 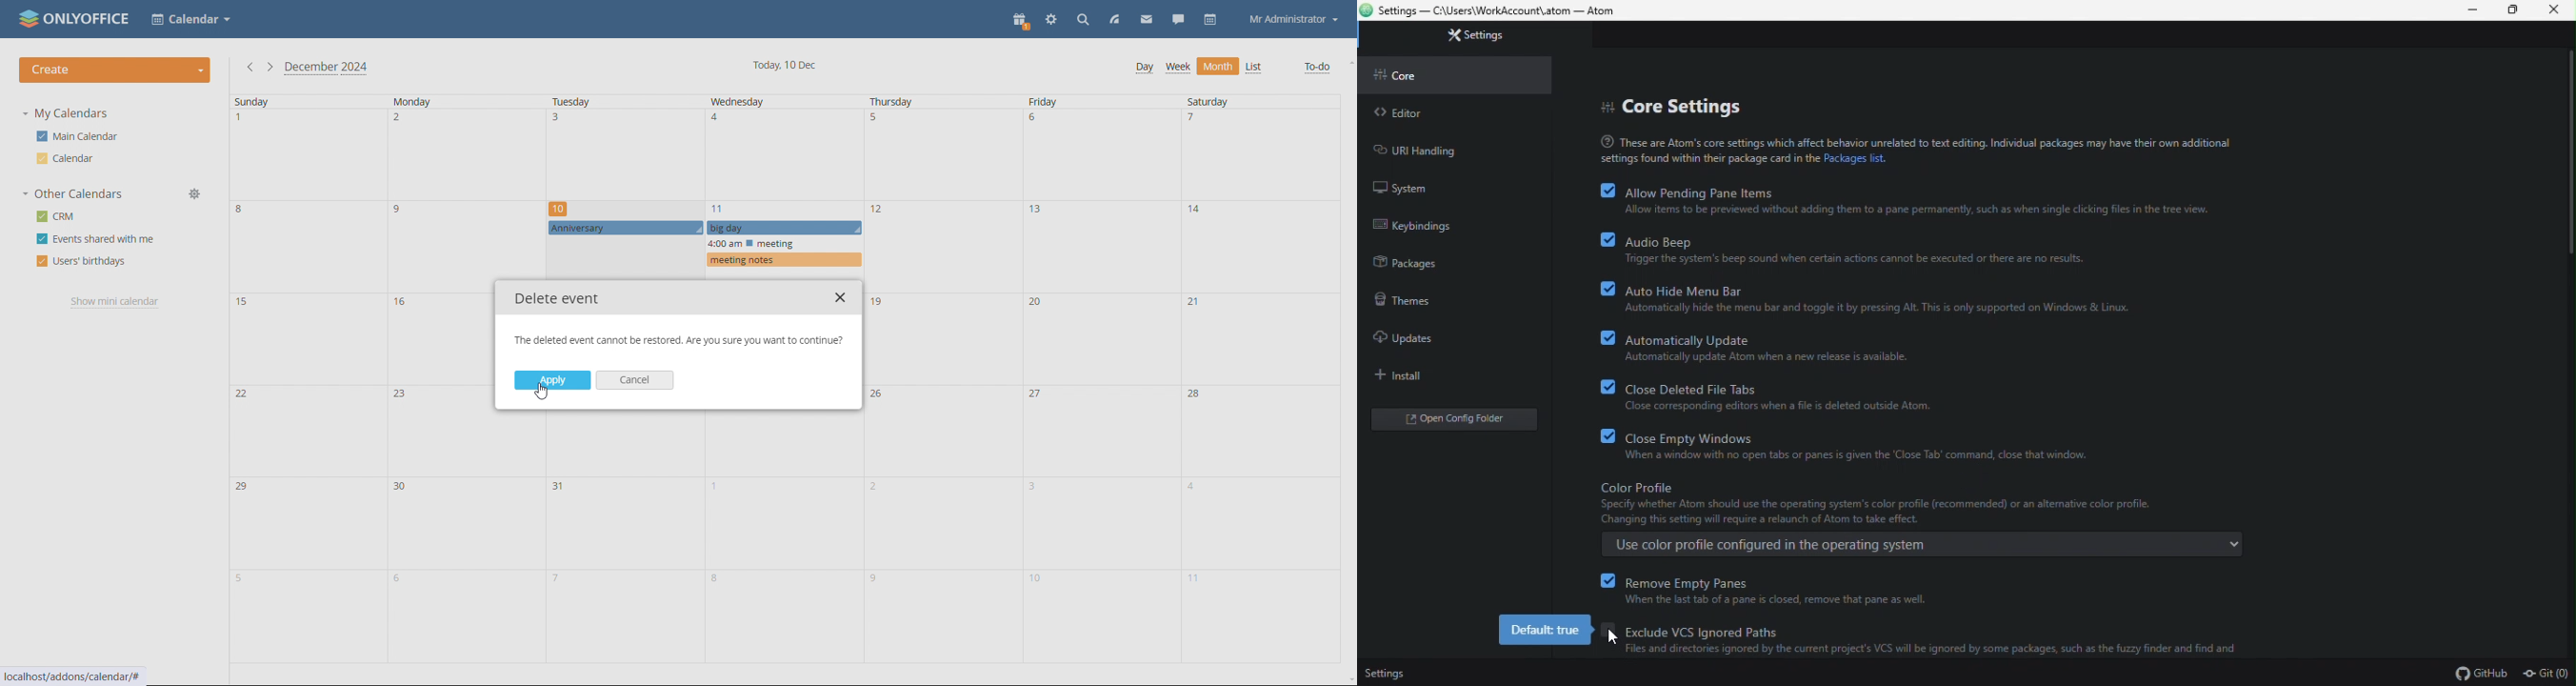 I want to click on Install, so click(x=1446, y=374).